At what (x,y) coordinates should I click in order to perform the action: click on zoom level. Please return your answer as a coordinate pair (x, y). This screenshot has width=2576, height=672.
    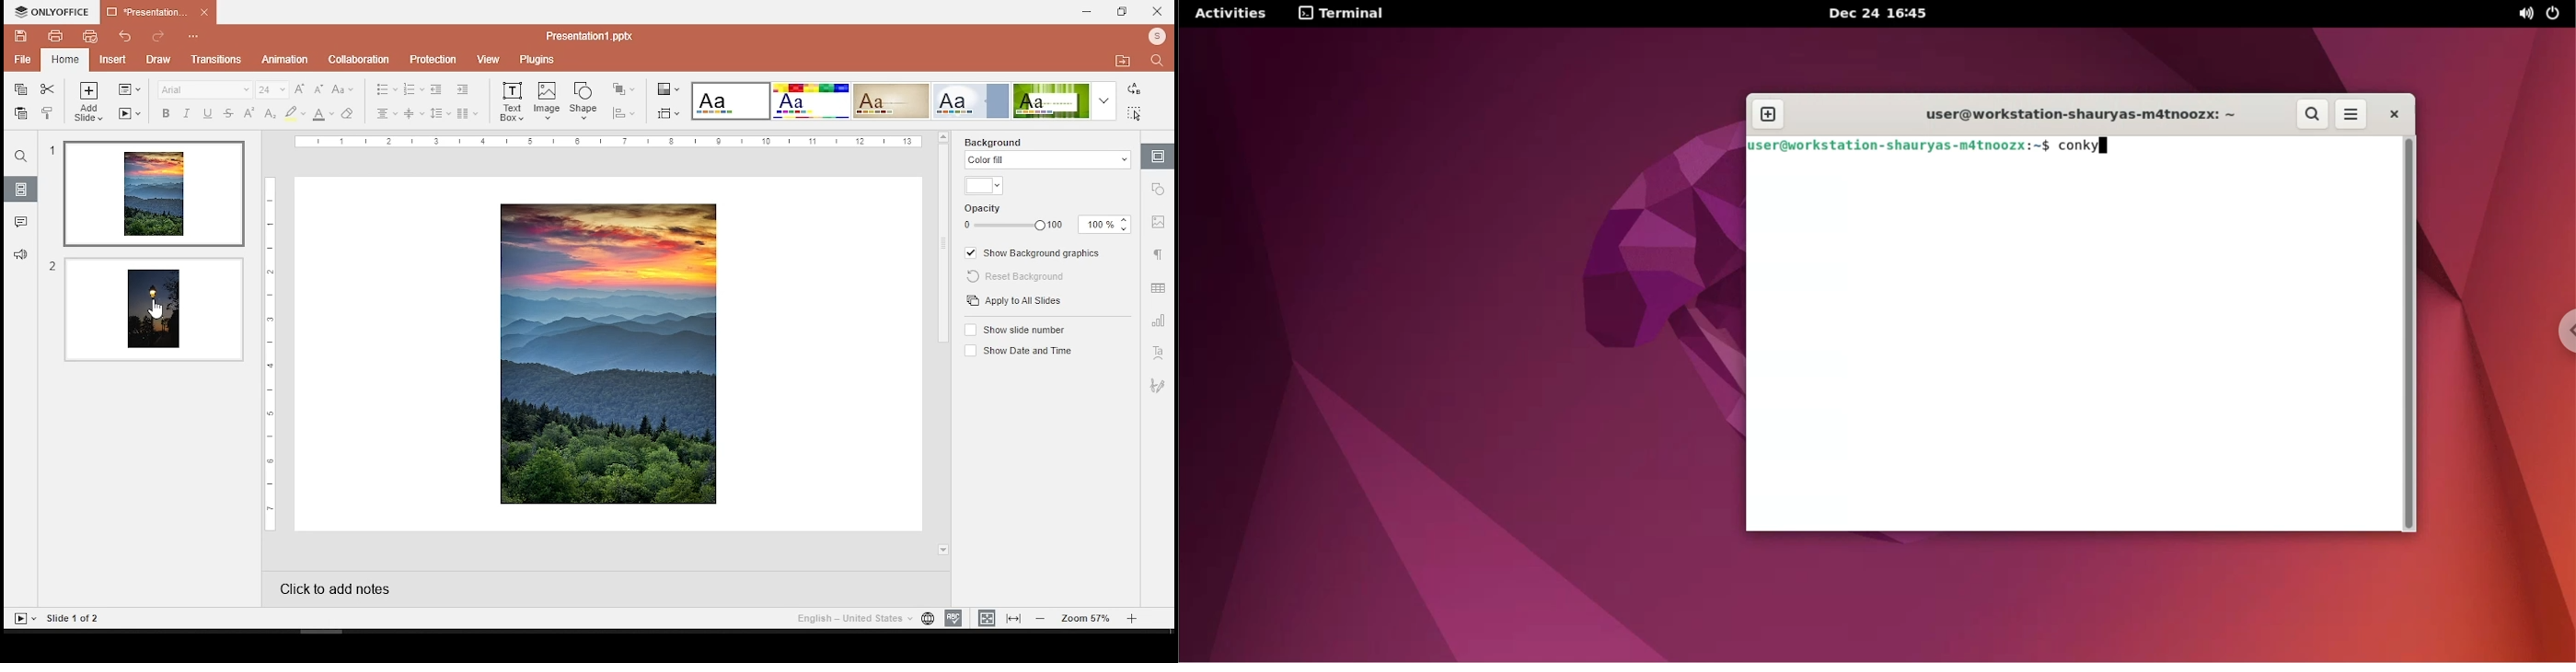
    Looking at the image, I should click on (1086, 618).